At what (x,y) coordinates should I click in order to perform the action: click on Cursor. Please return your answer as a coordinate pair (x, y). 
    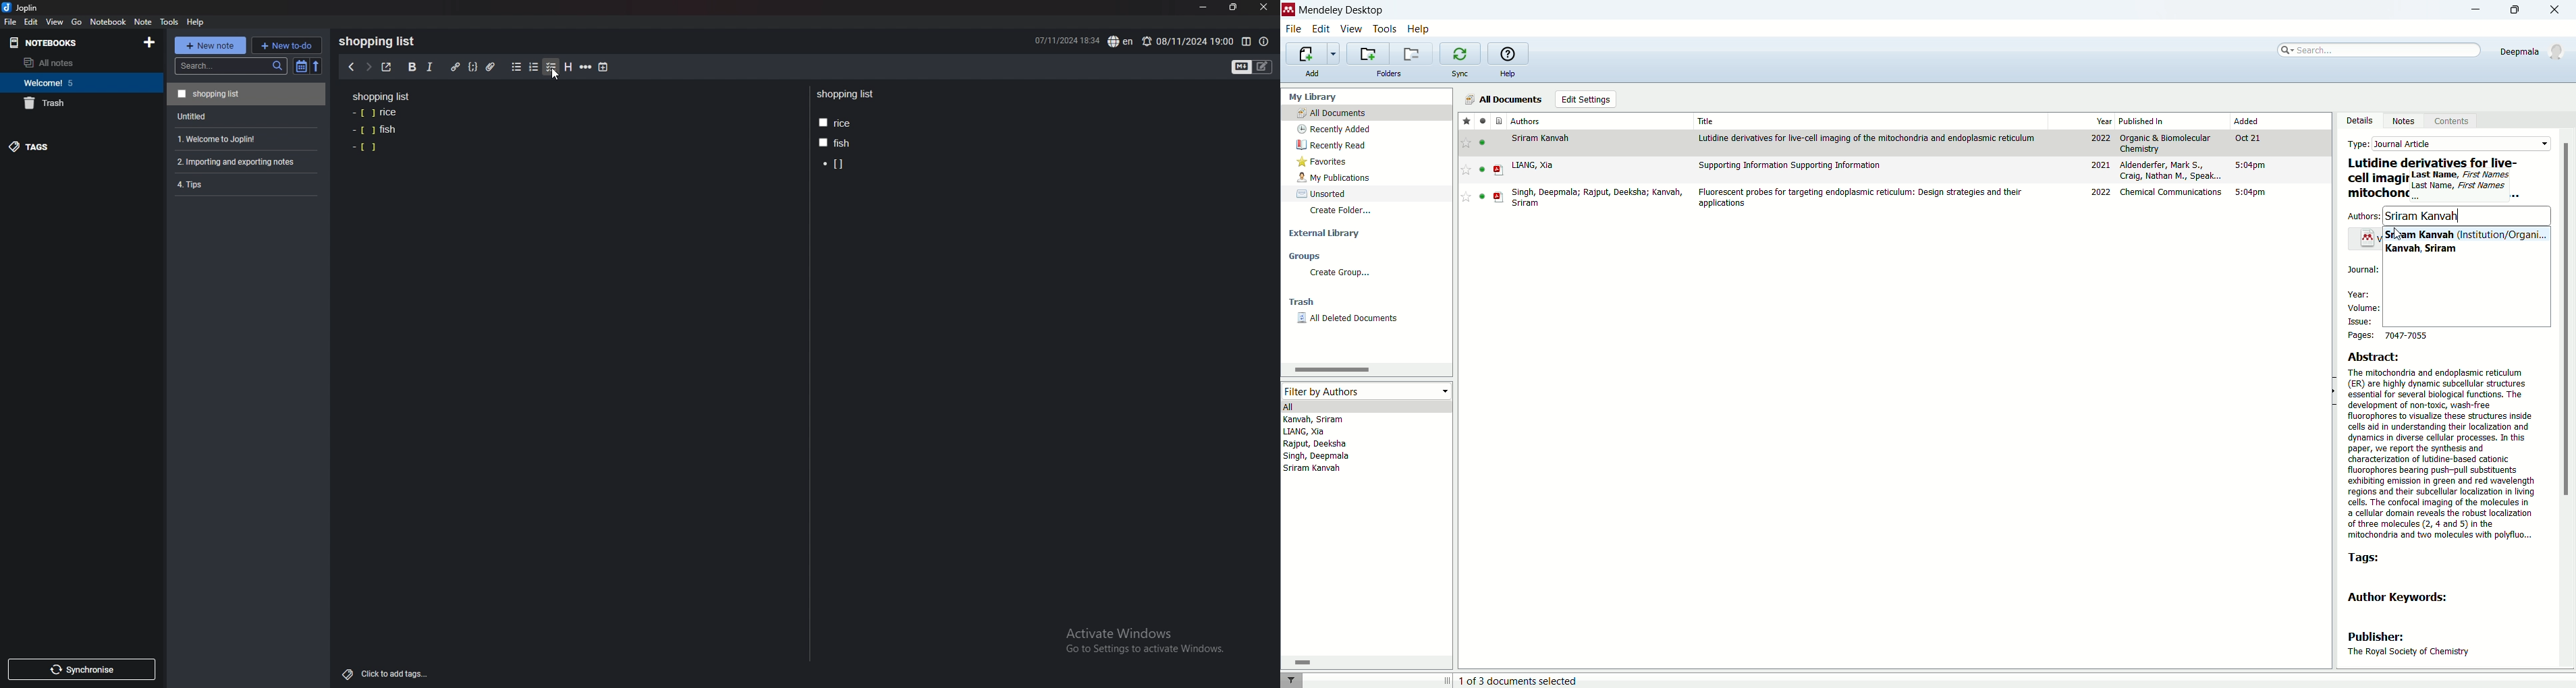
    Looking at the image, I should click on (554, 75).